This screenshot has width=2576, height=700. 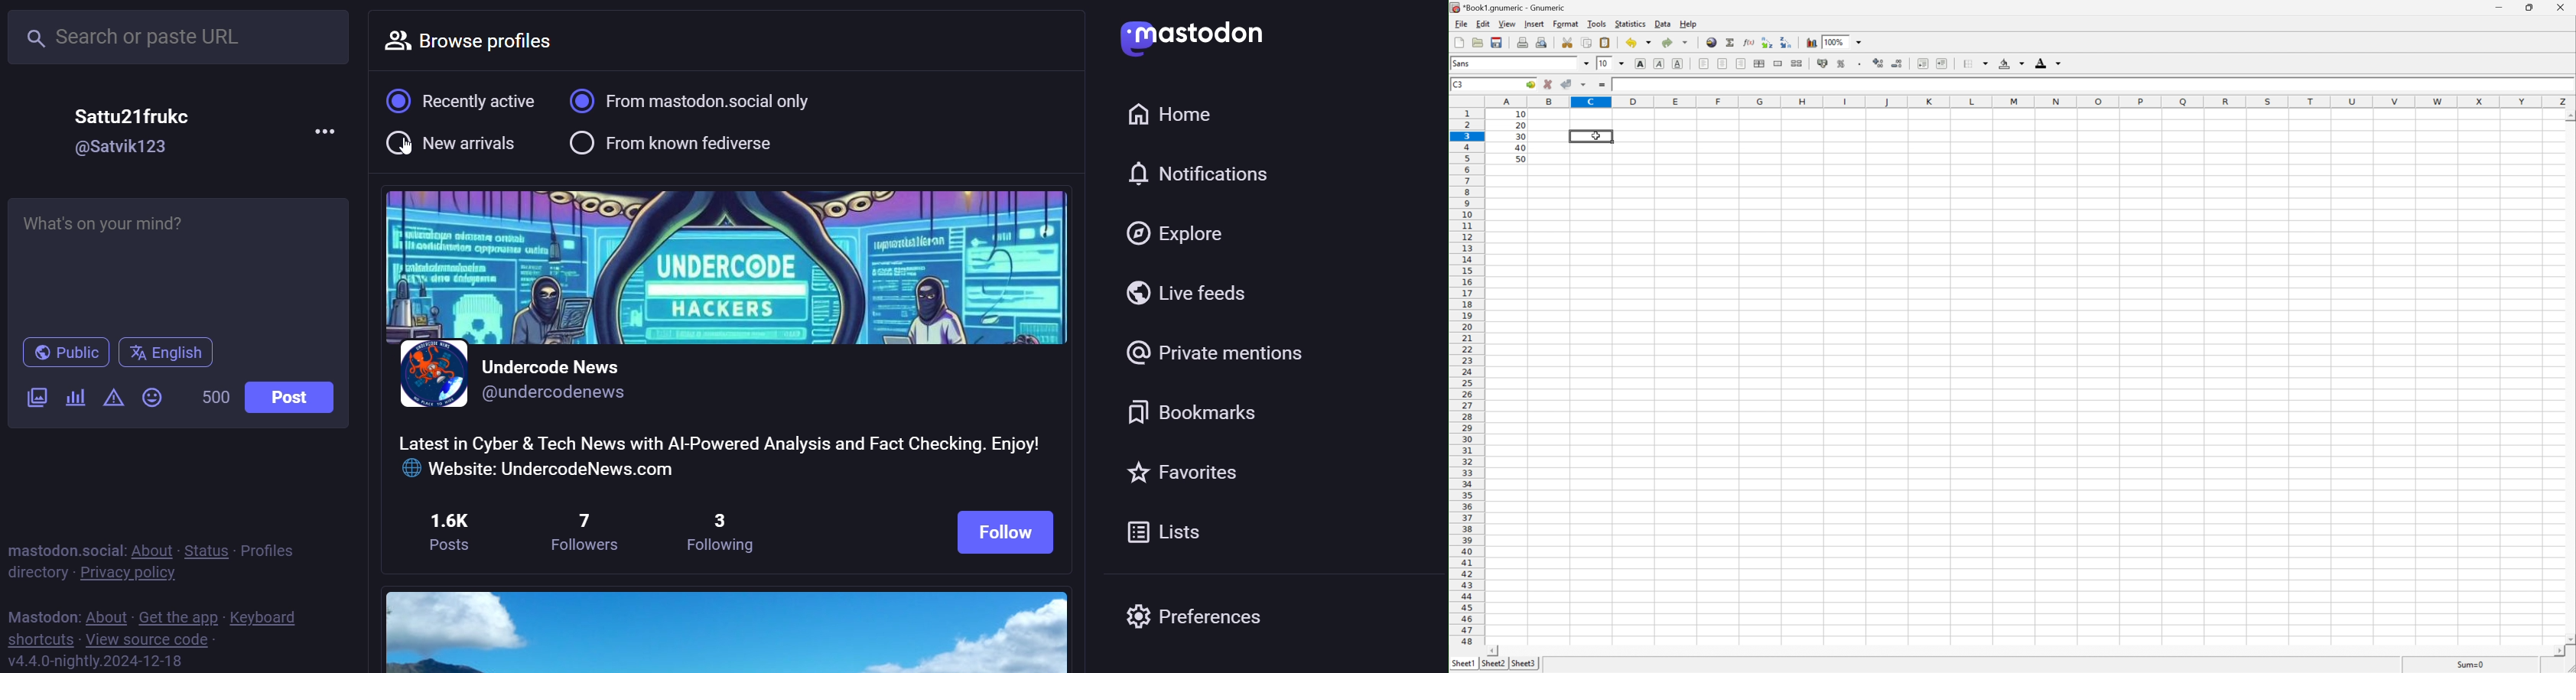 What do you see at coordinates (480, 41) in the screenshot?
I see `browse profiles` at bounding box center [480, 41].